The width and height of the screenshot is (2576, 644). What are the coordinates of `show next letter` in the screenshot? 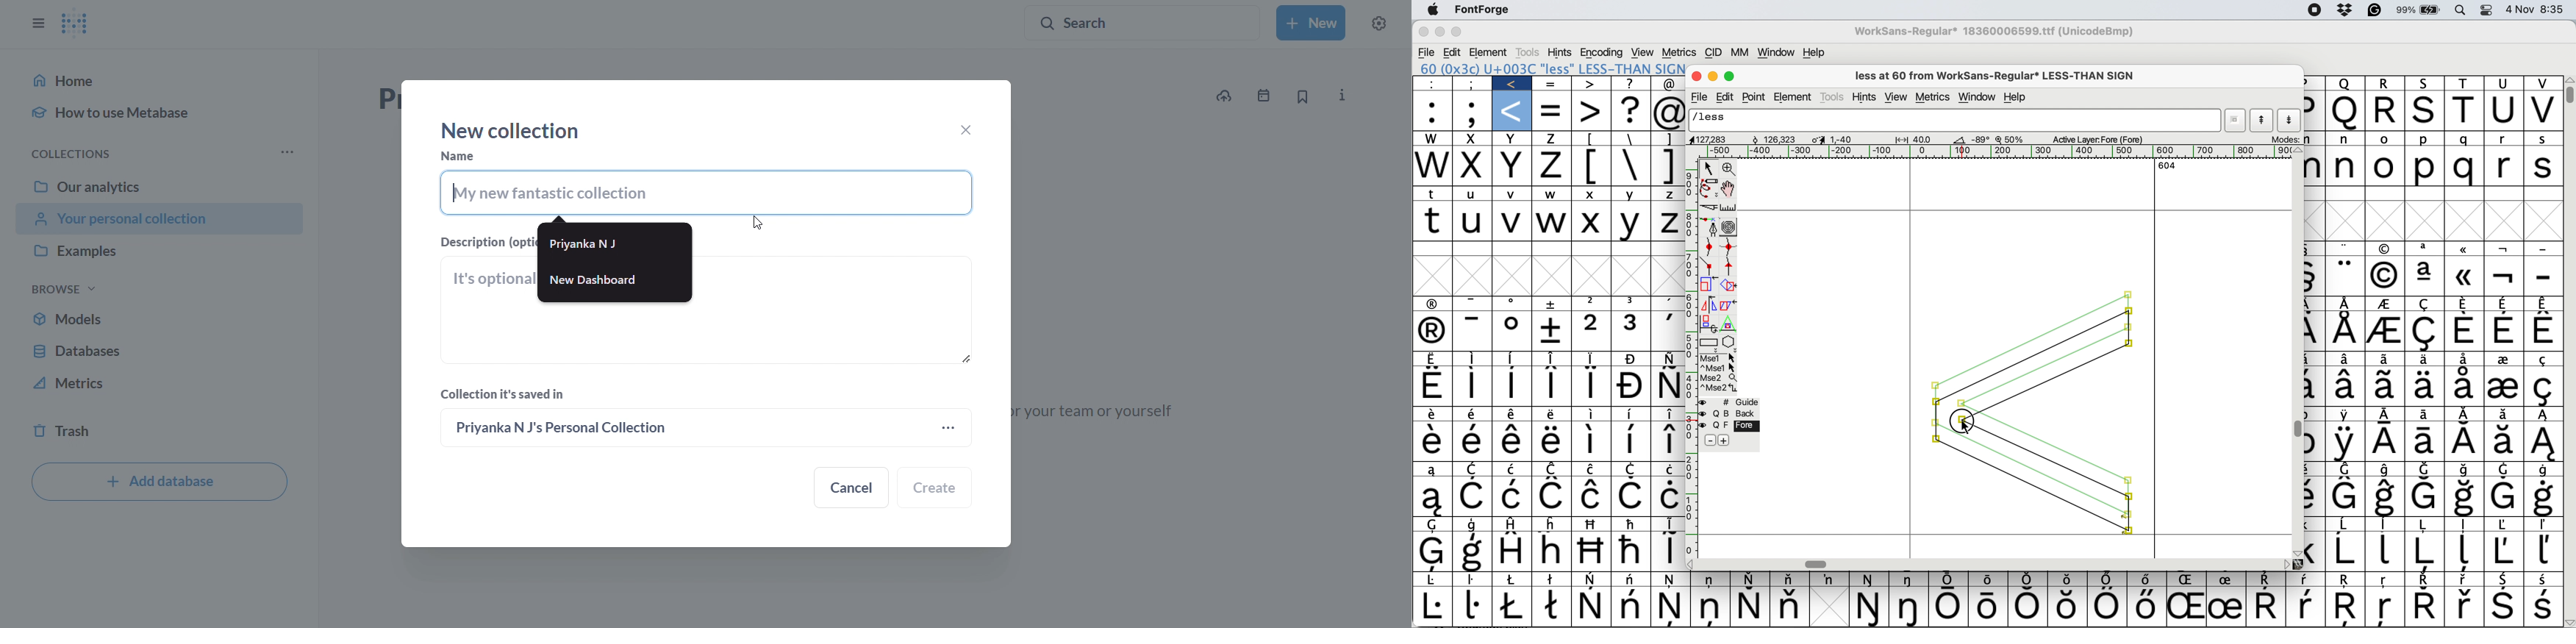 It's located at (2291, 120).